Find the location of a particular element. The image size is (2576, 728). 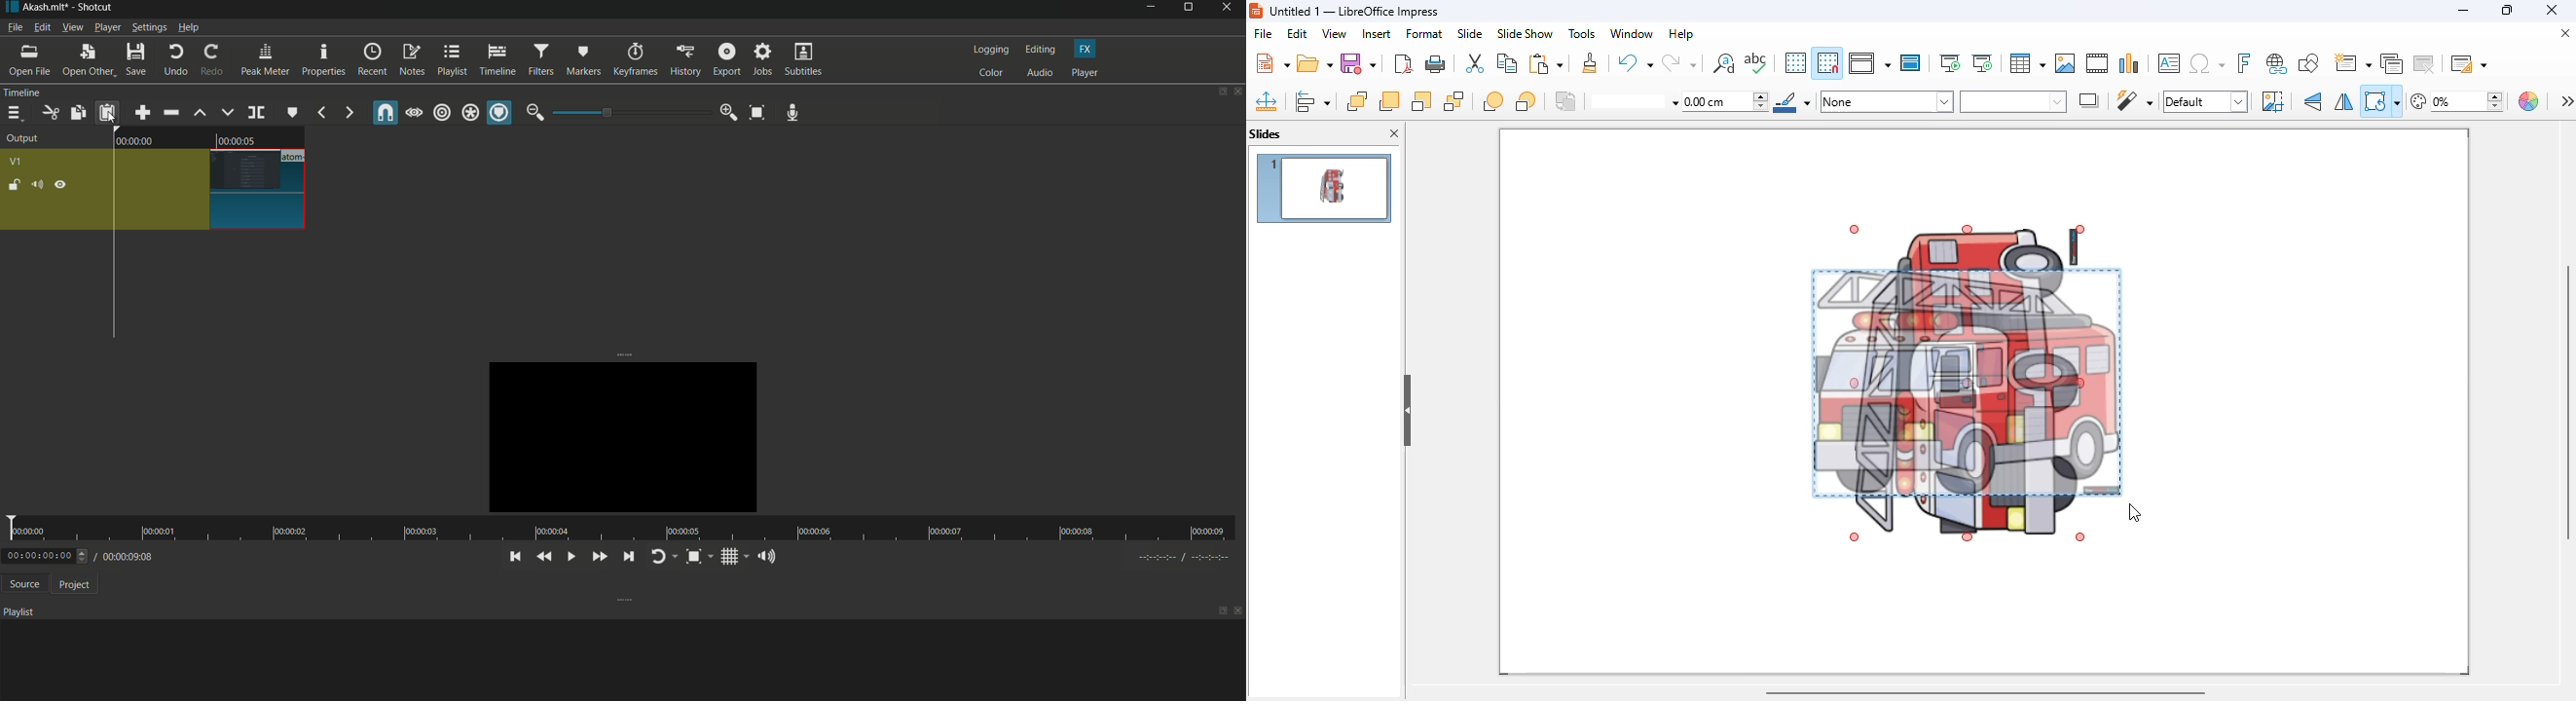

display grid is located at coordinates (1795, 63).